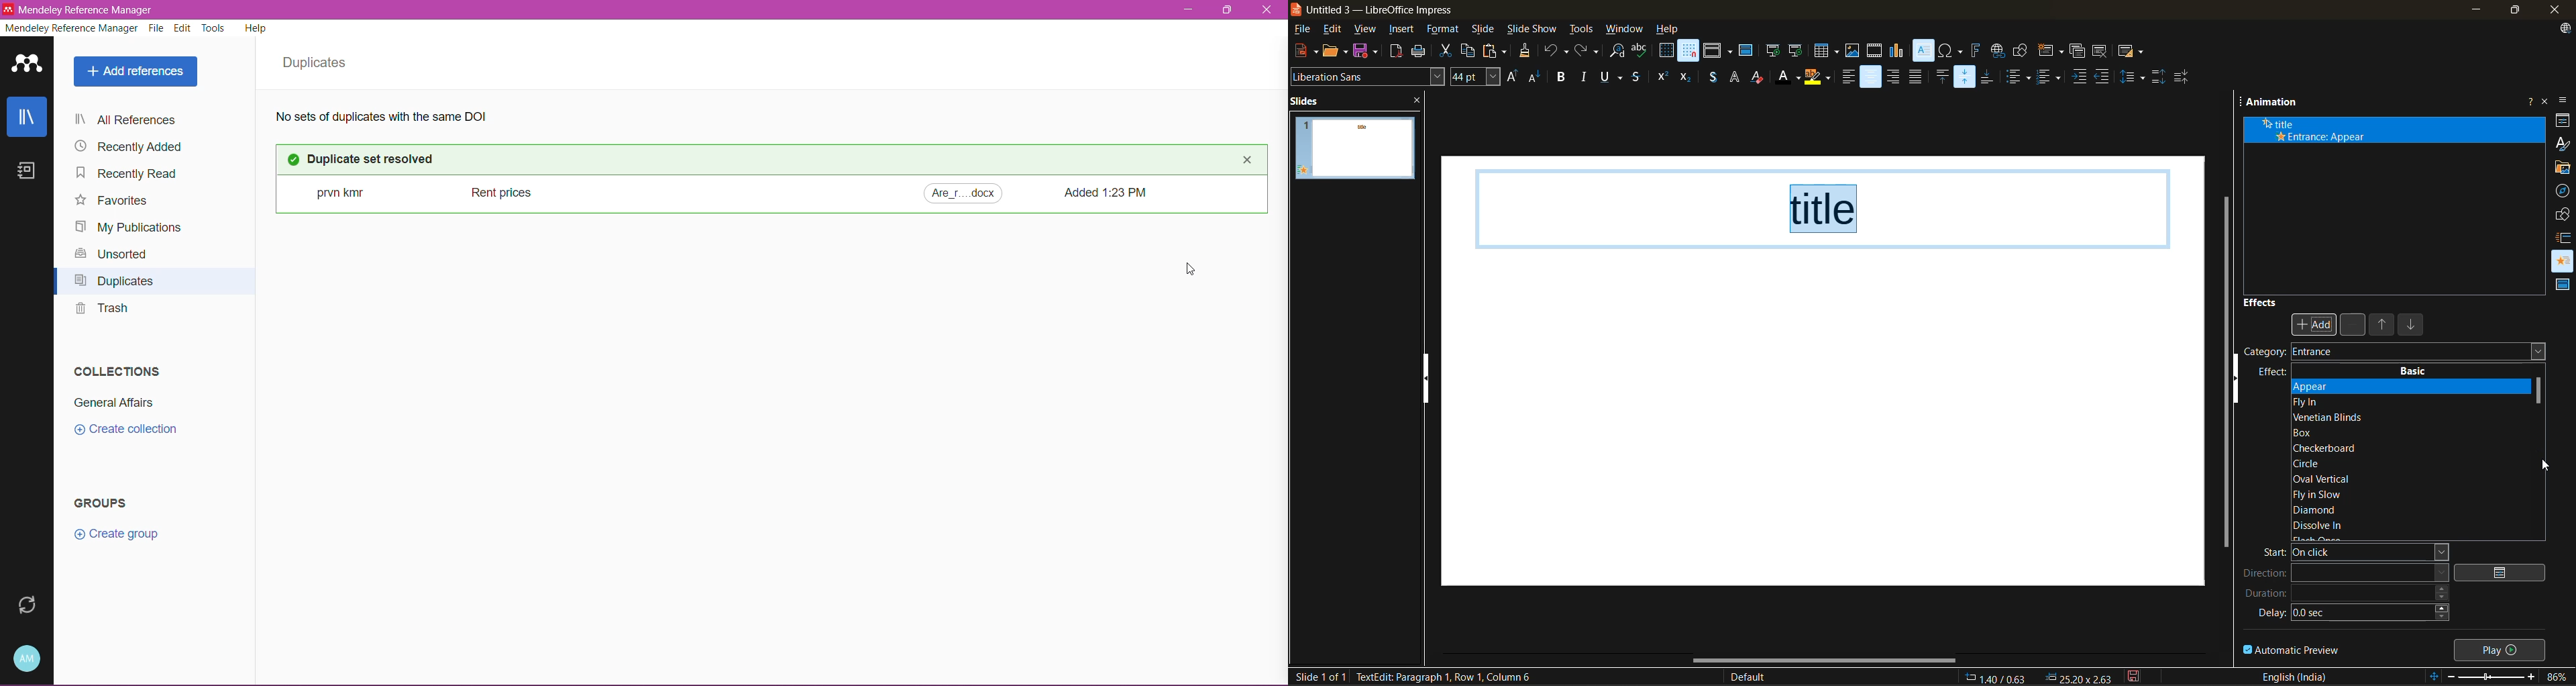 The image size is (2576, 700). I want to click on zoom slider, so click(2496, 678).